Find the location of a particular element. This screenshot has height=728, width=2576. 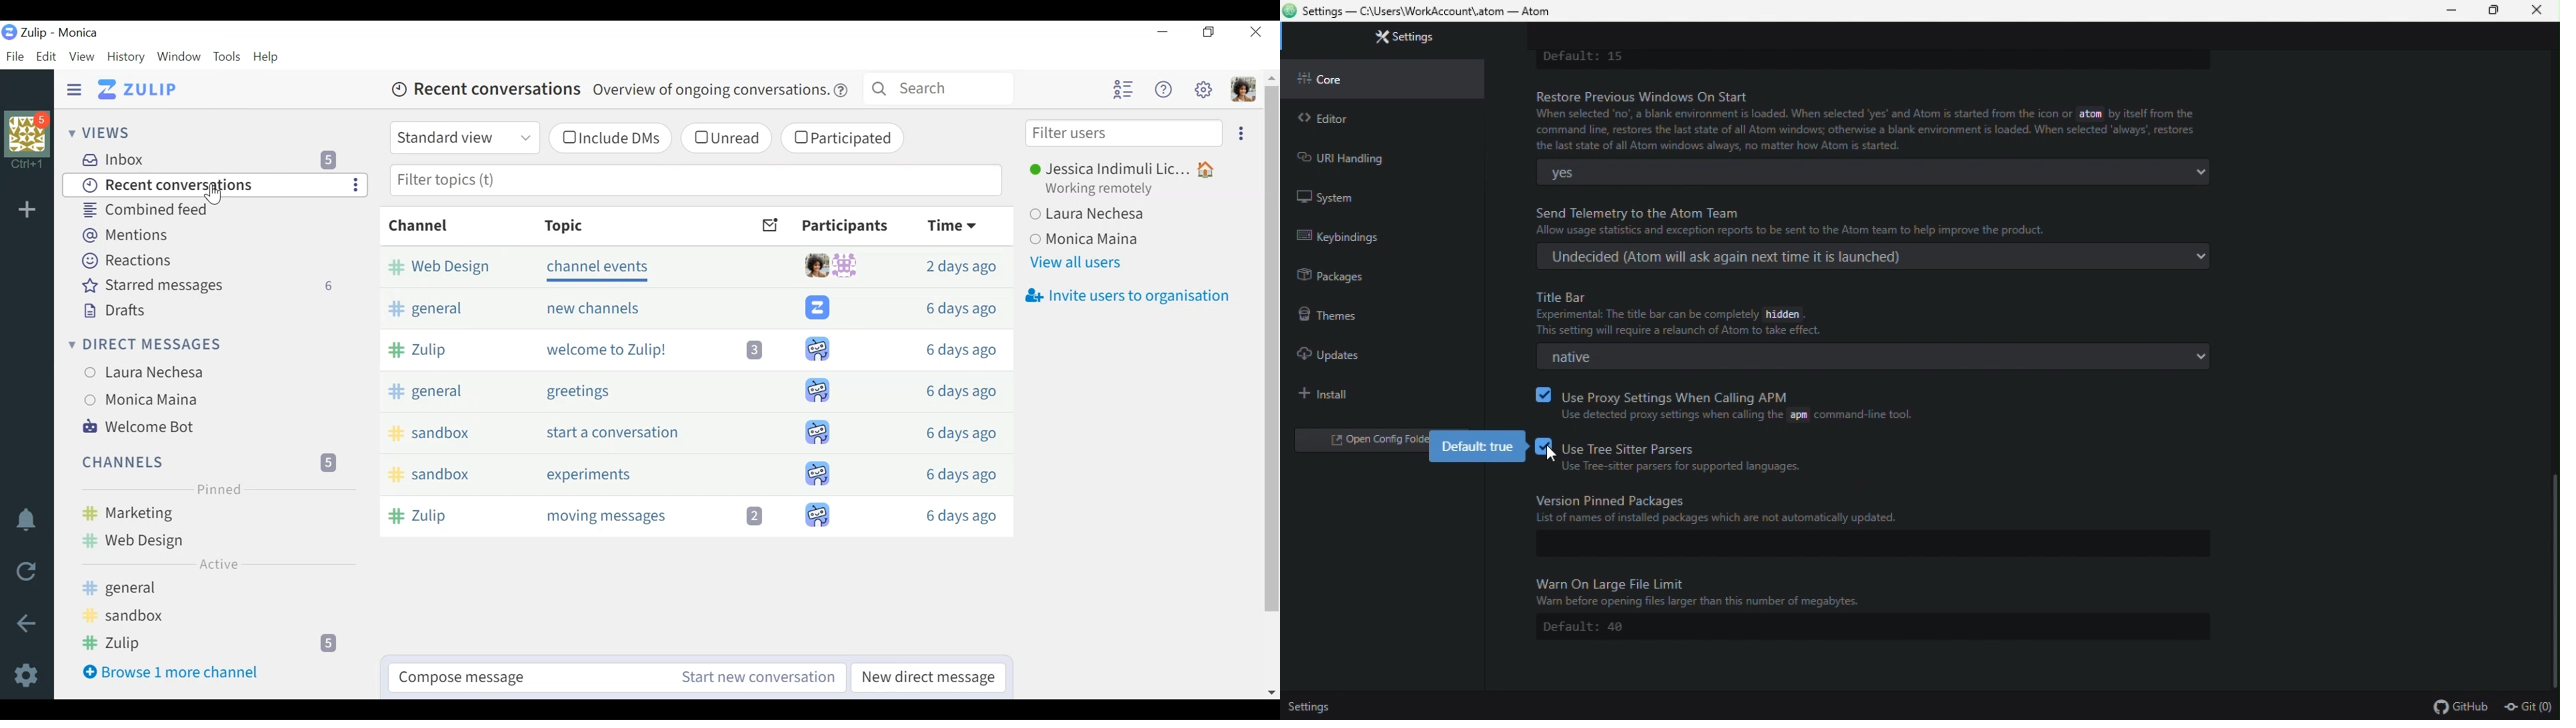

Pinned is located at coordinates (219, 489).